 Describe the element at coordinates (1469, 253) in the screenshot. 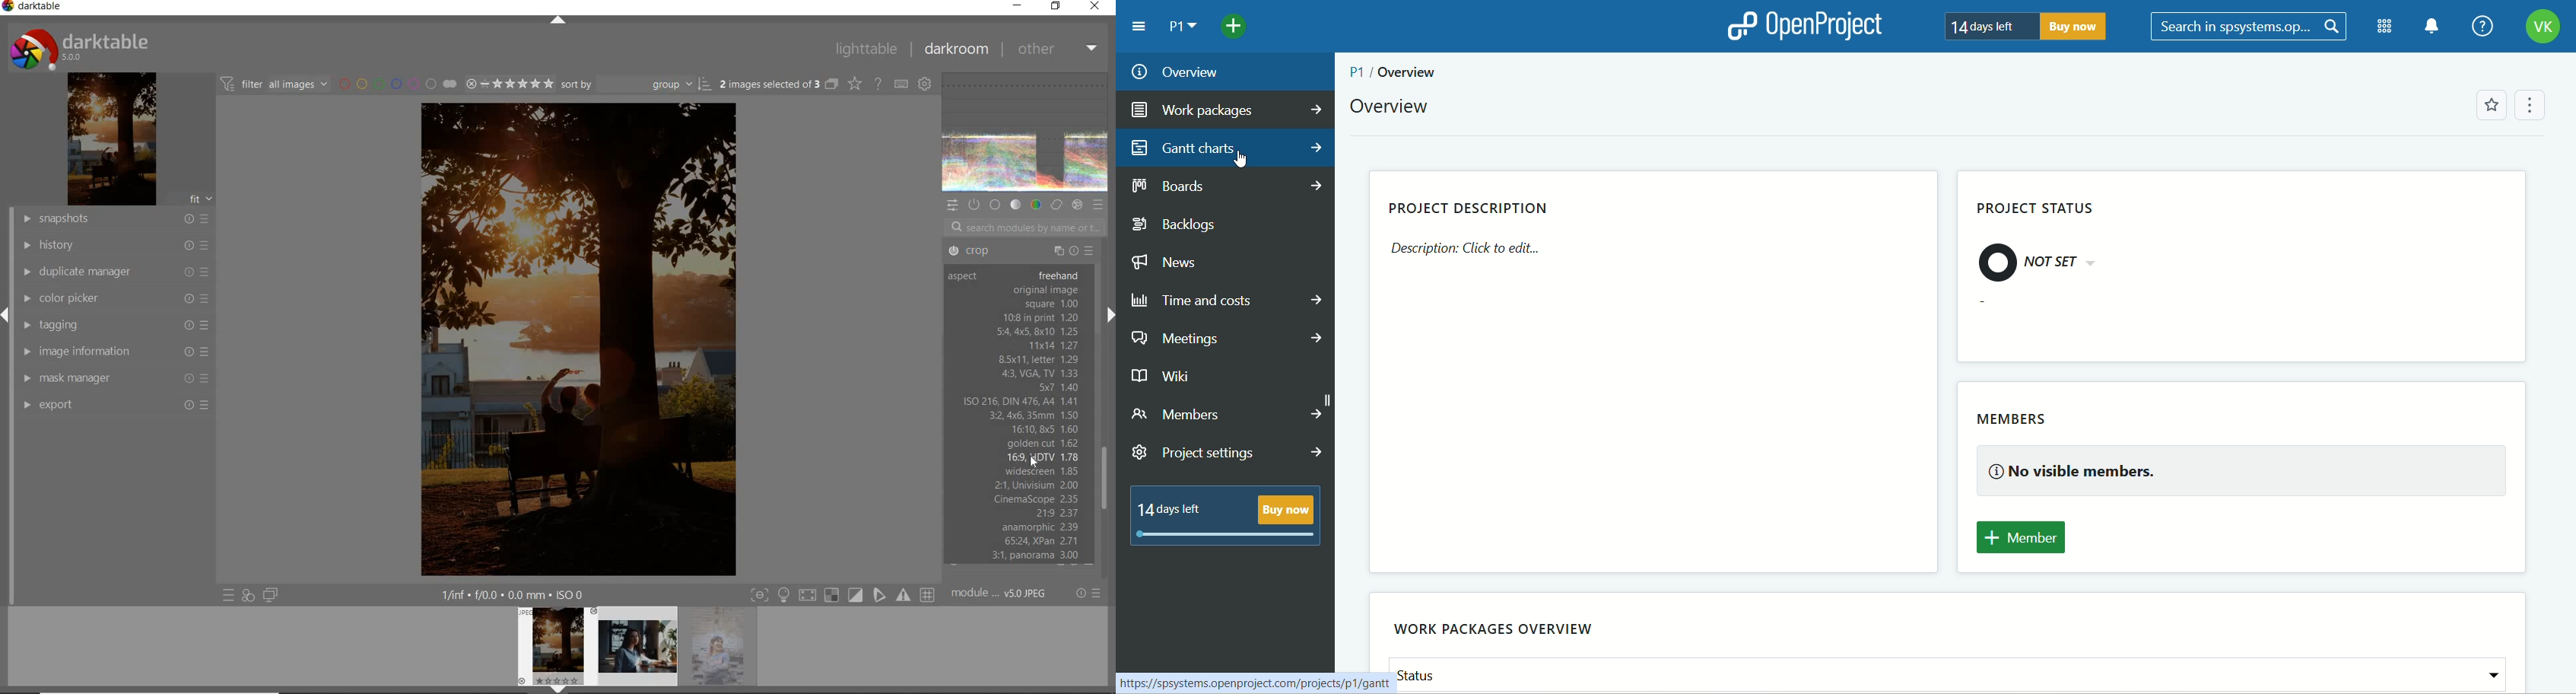

I see `text` at that location.